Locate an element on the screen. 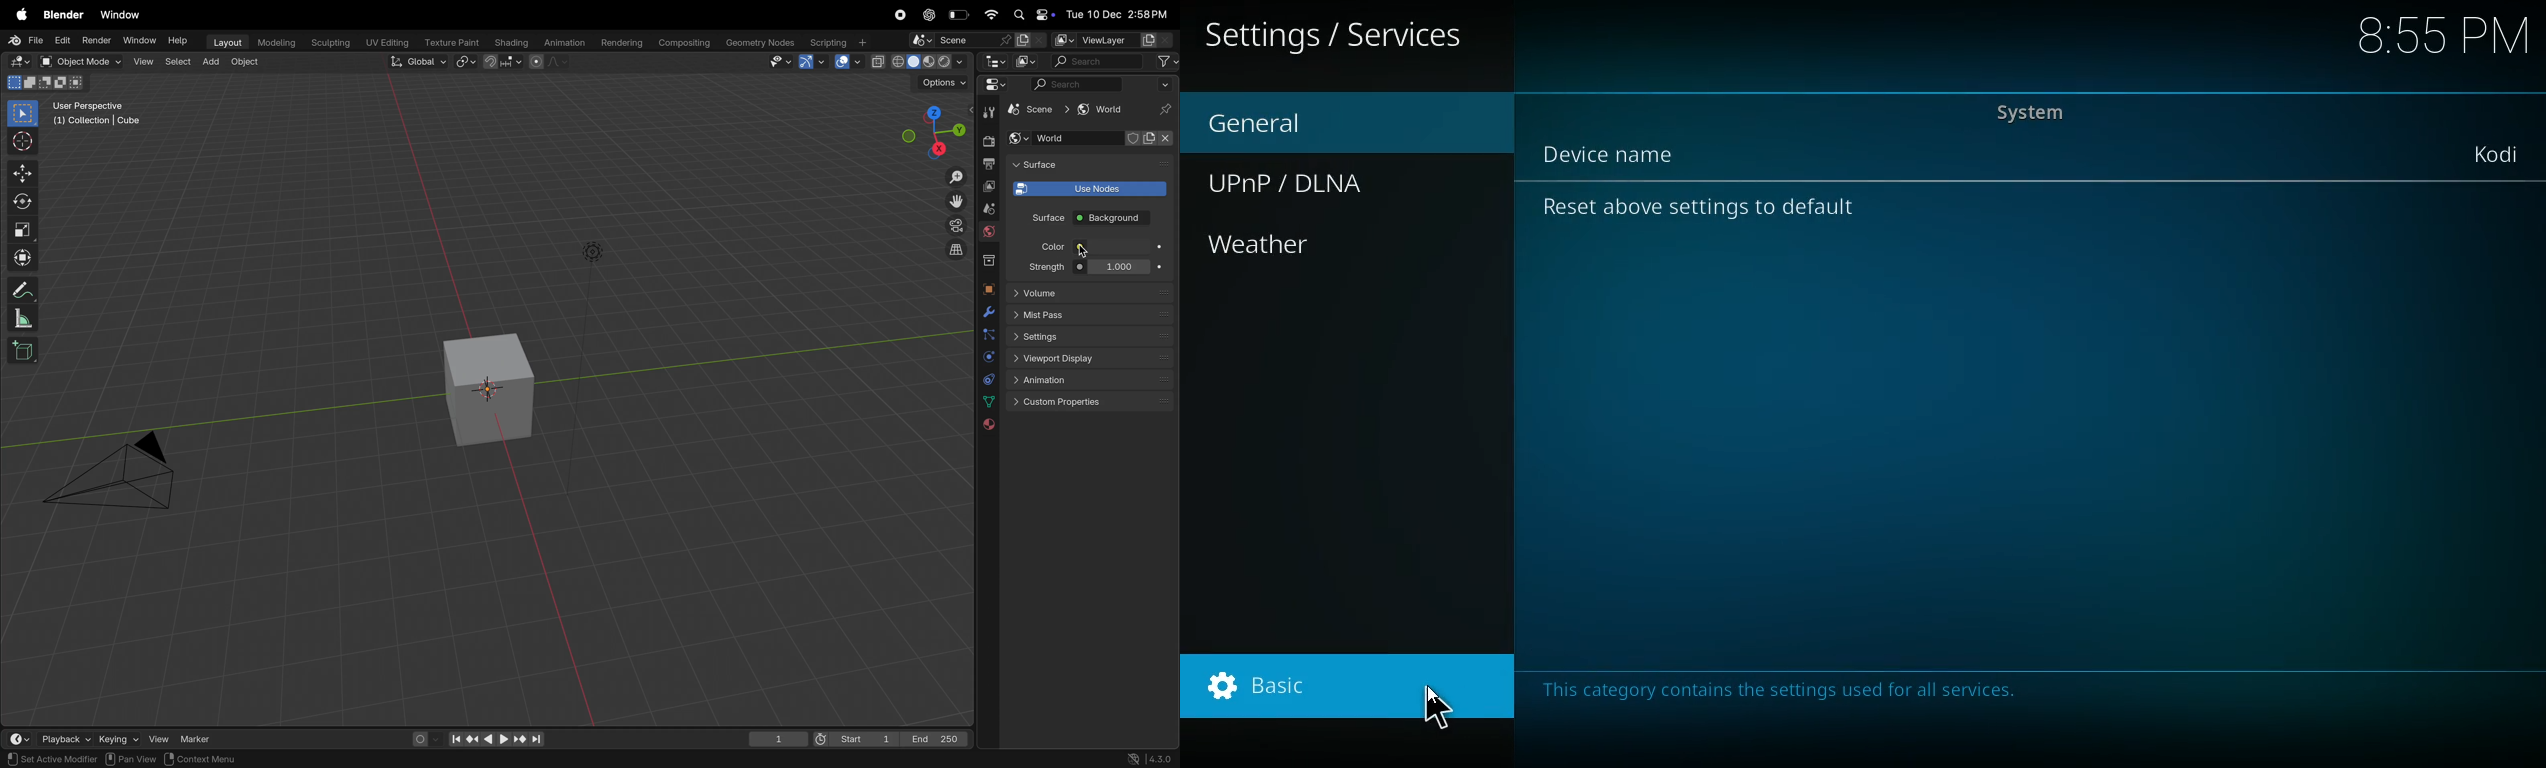 This screenshot has width=2548, height=784. close is located at coordinates (1161, 143).